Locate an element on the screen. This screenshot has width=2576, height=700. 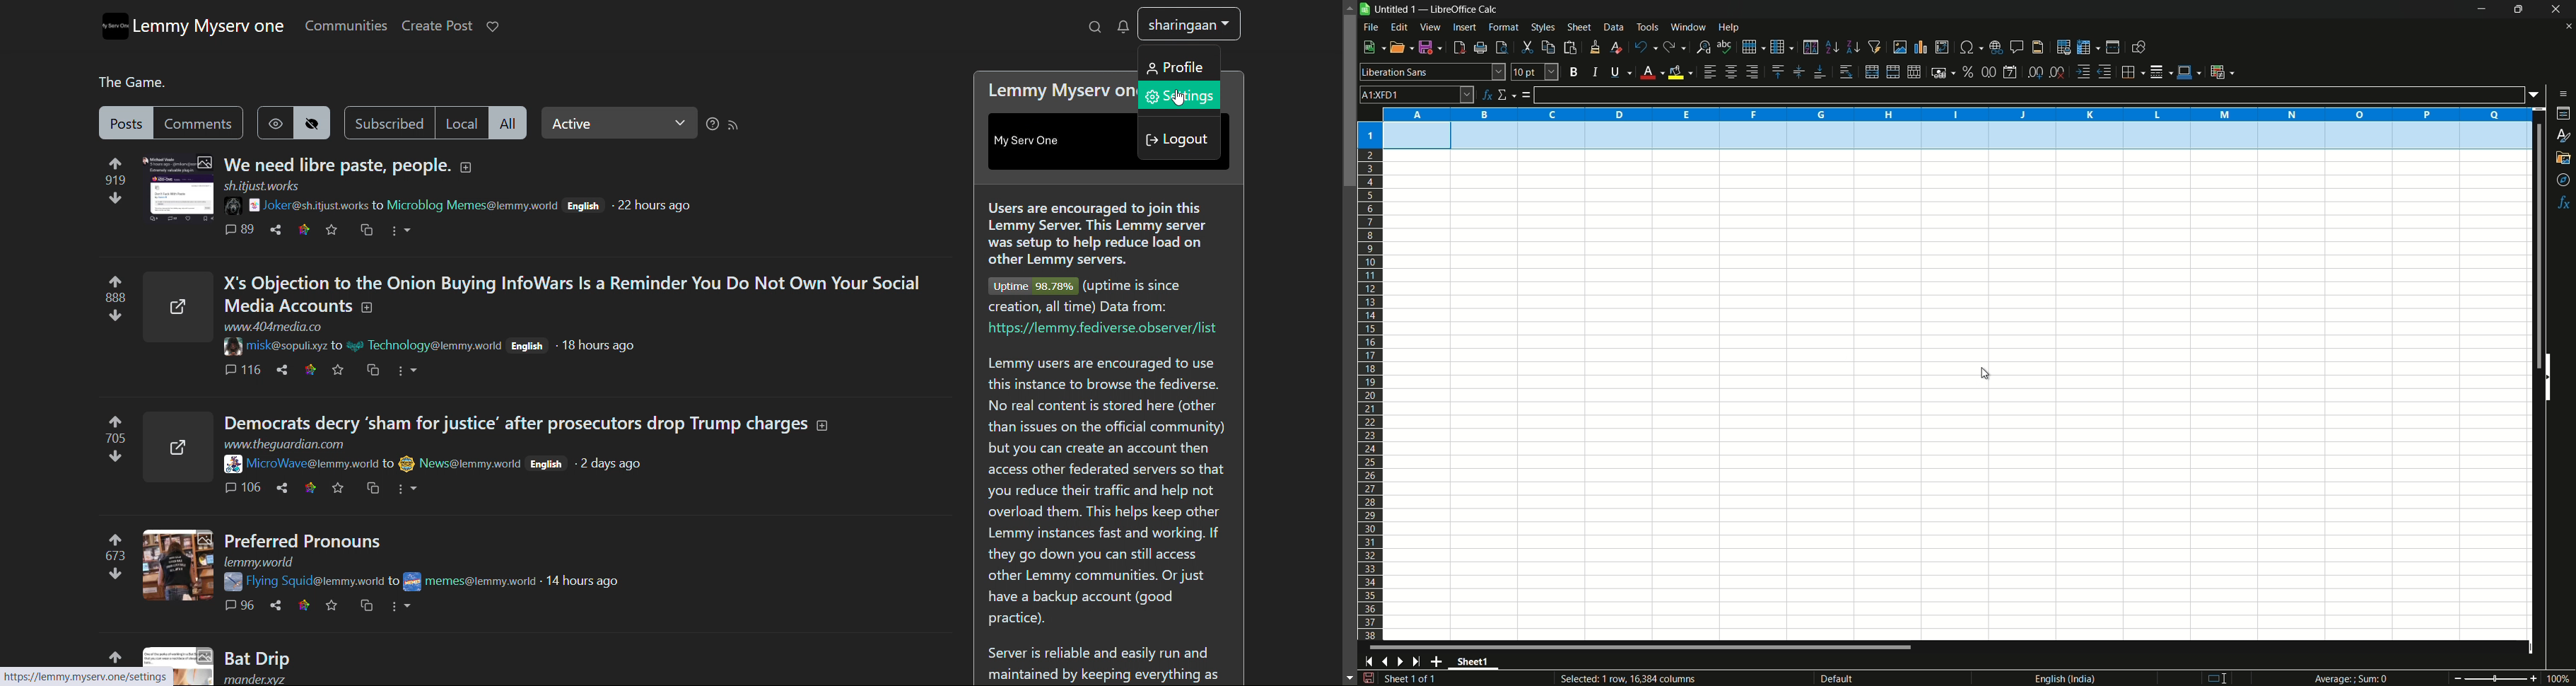
poster username is located at coordinates (433, 347).